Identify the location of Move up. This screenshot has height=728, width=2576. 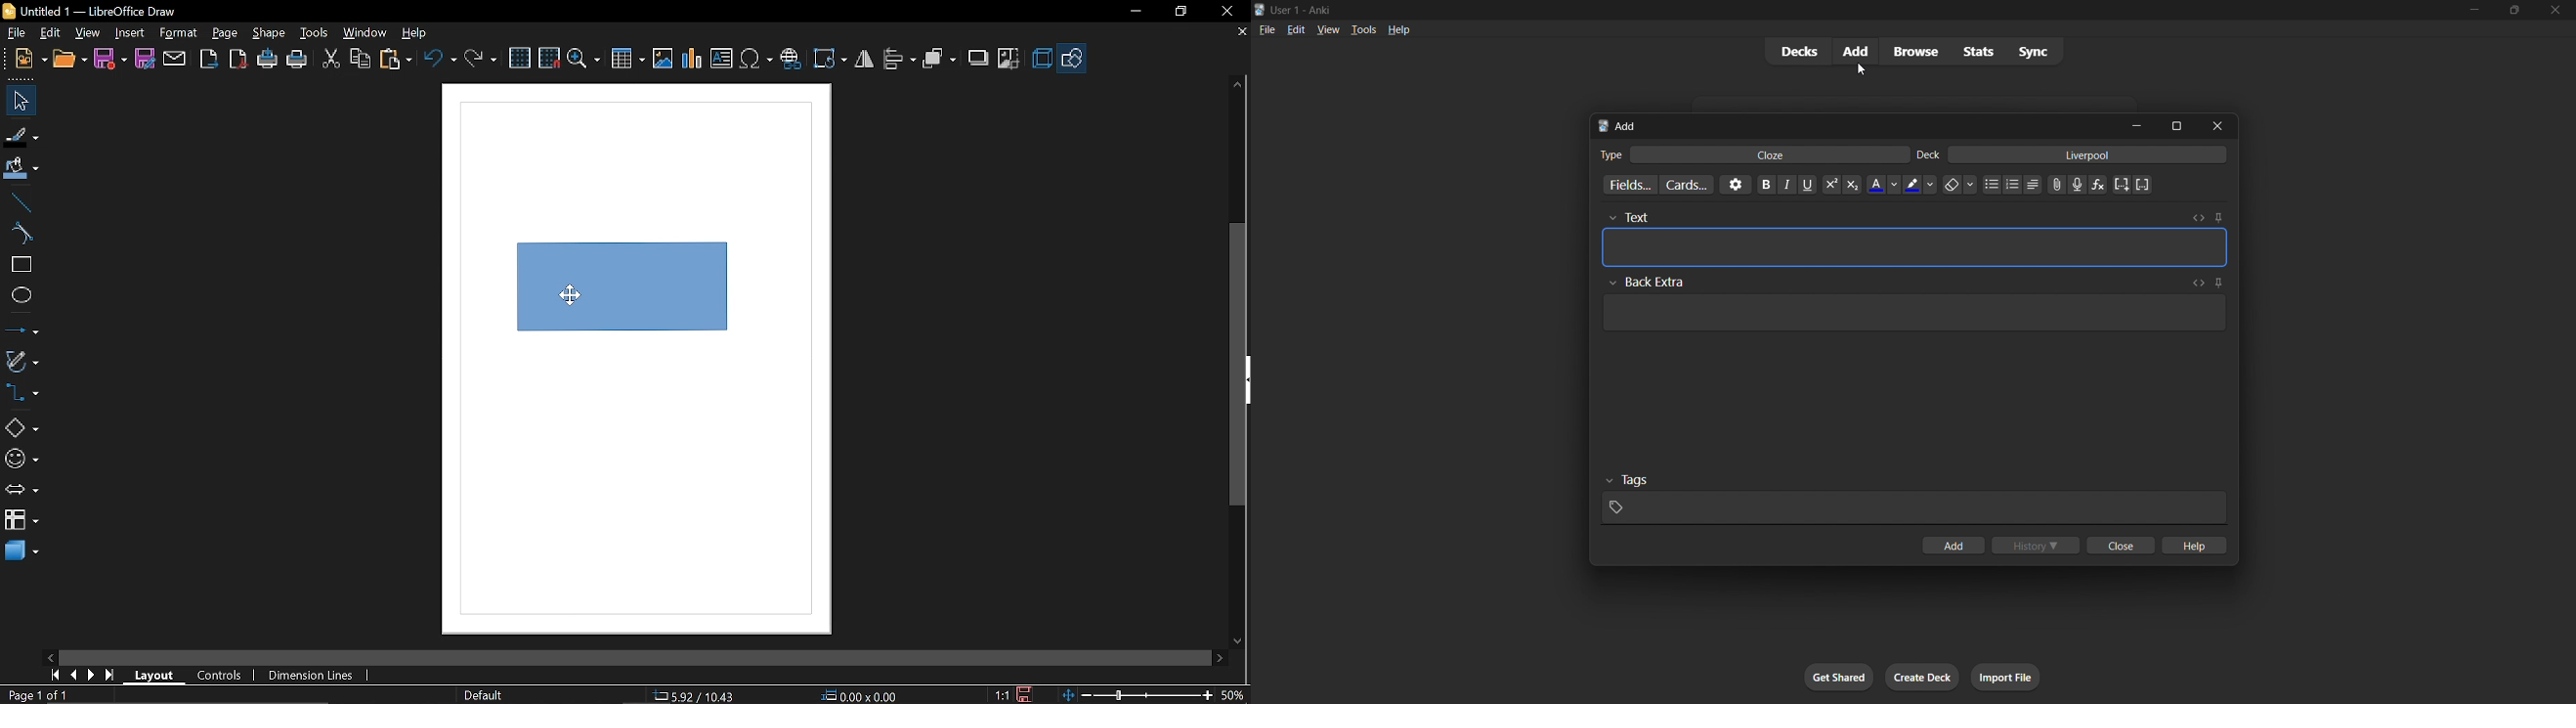
(1239, 84).